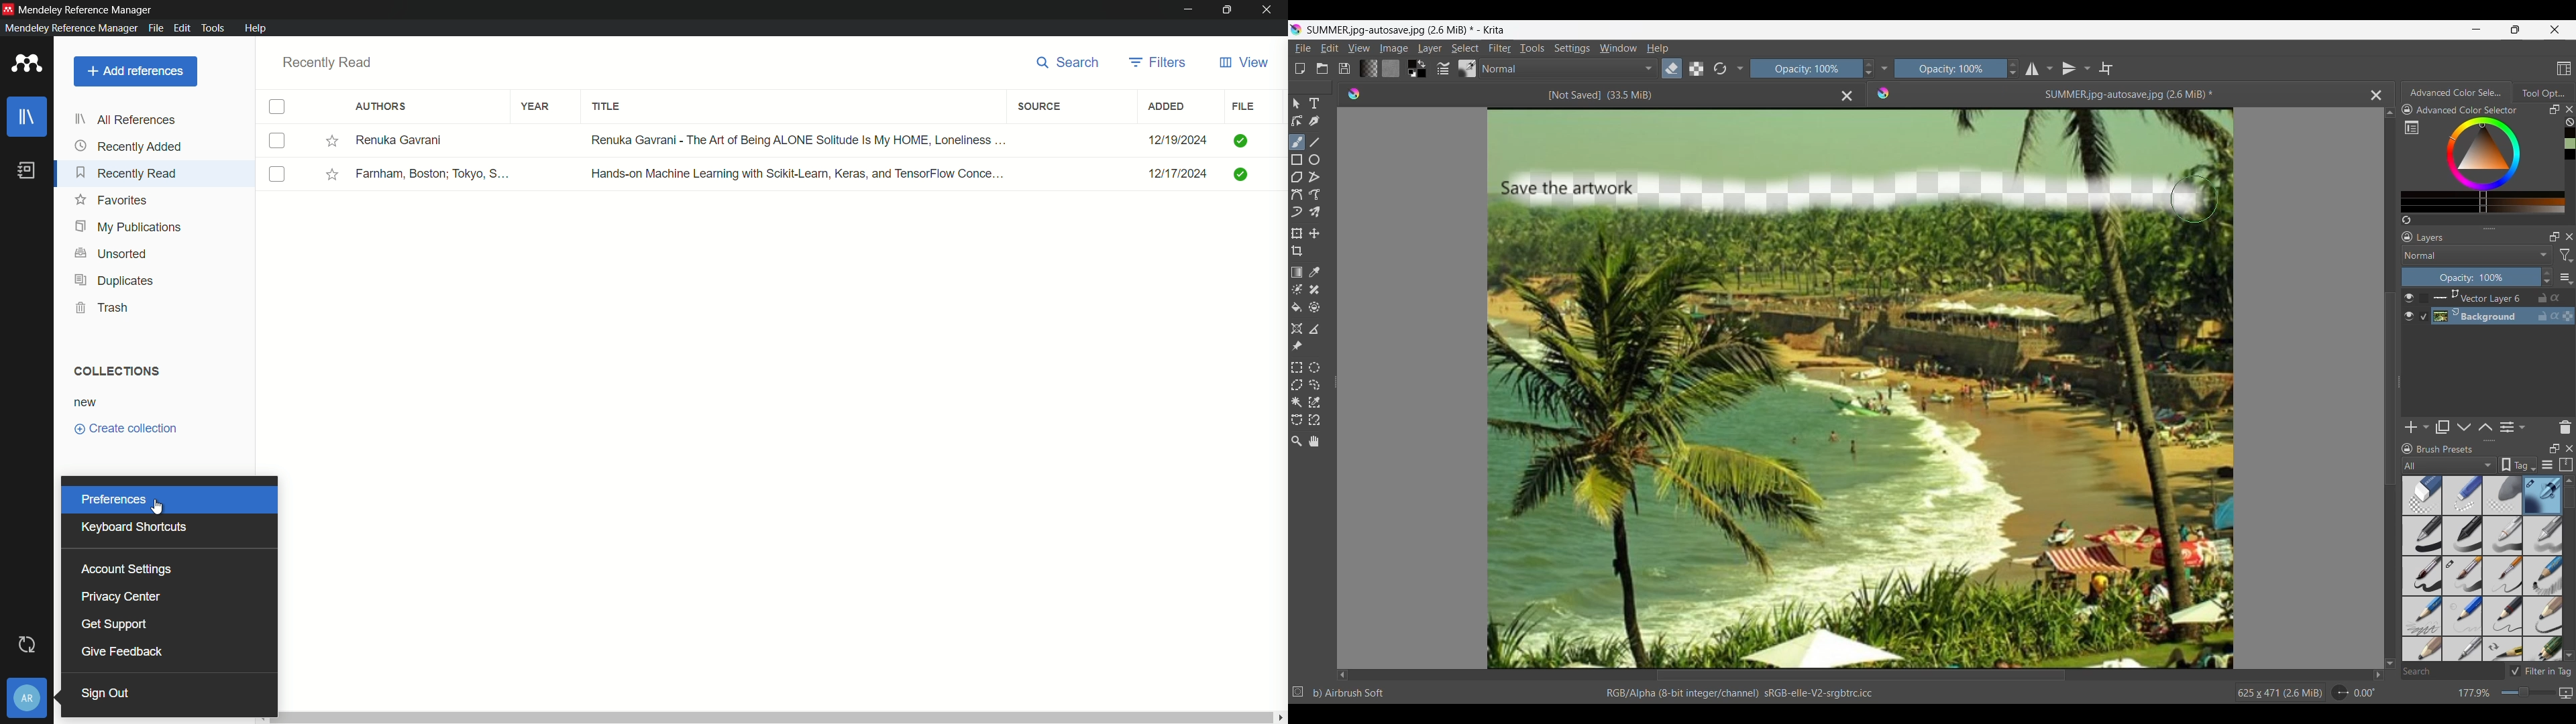  I want to click on Freehand path tool, so click(1314, 194).